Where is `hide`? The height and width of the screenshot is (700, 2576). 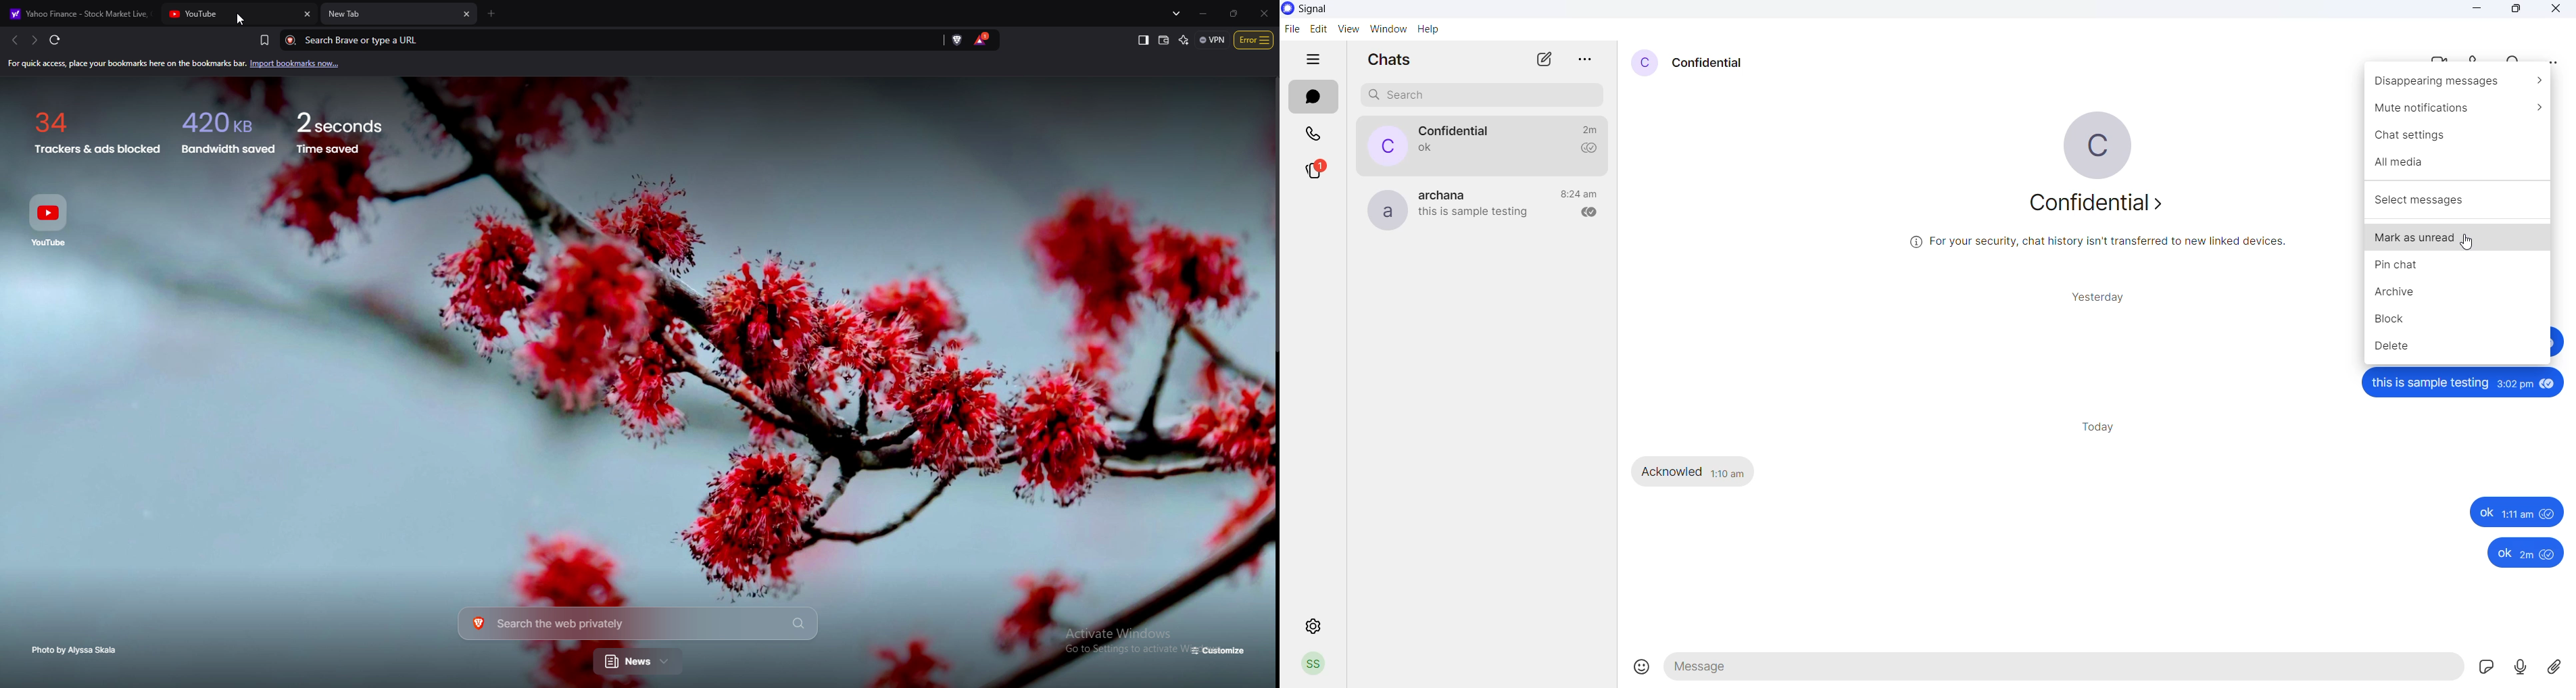
hide is located at coordinates (1307, 59).